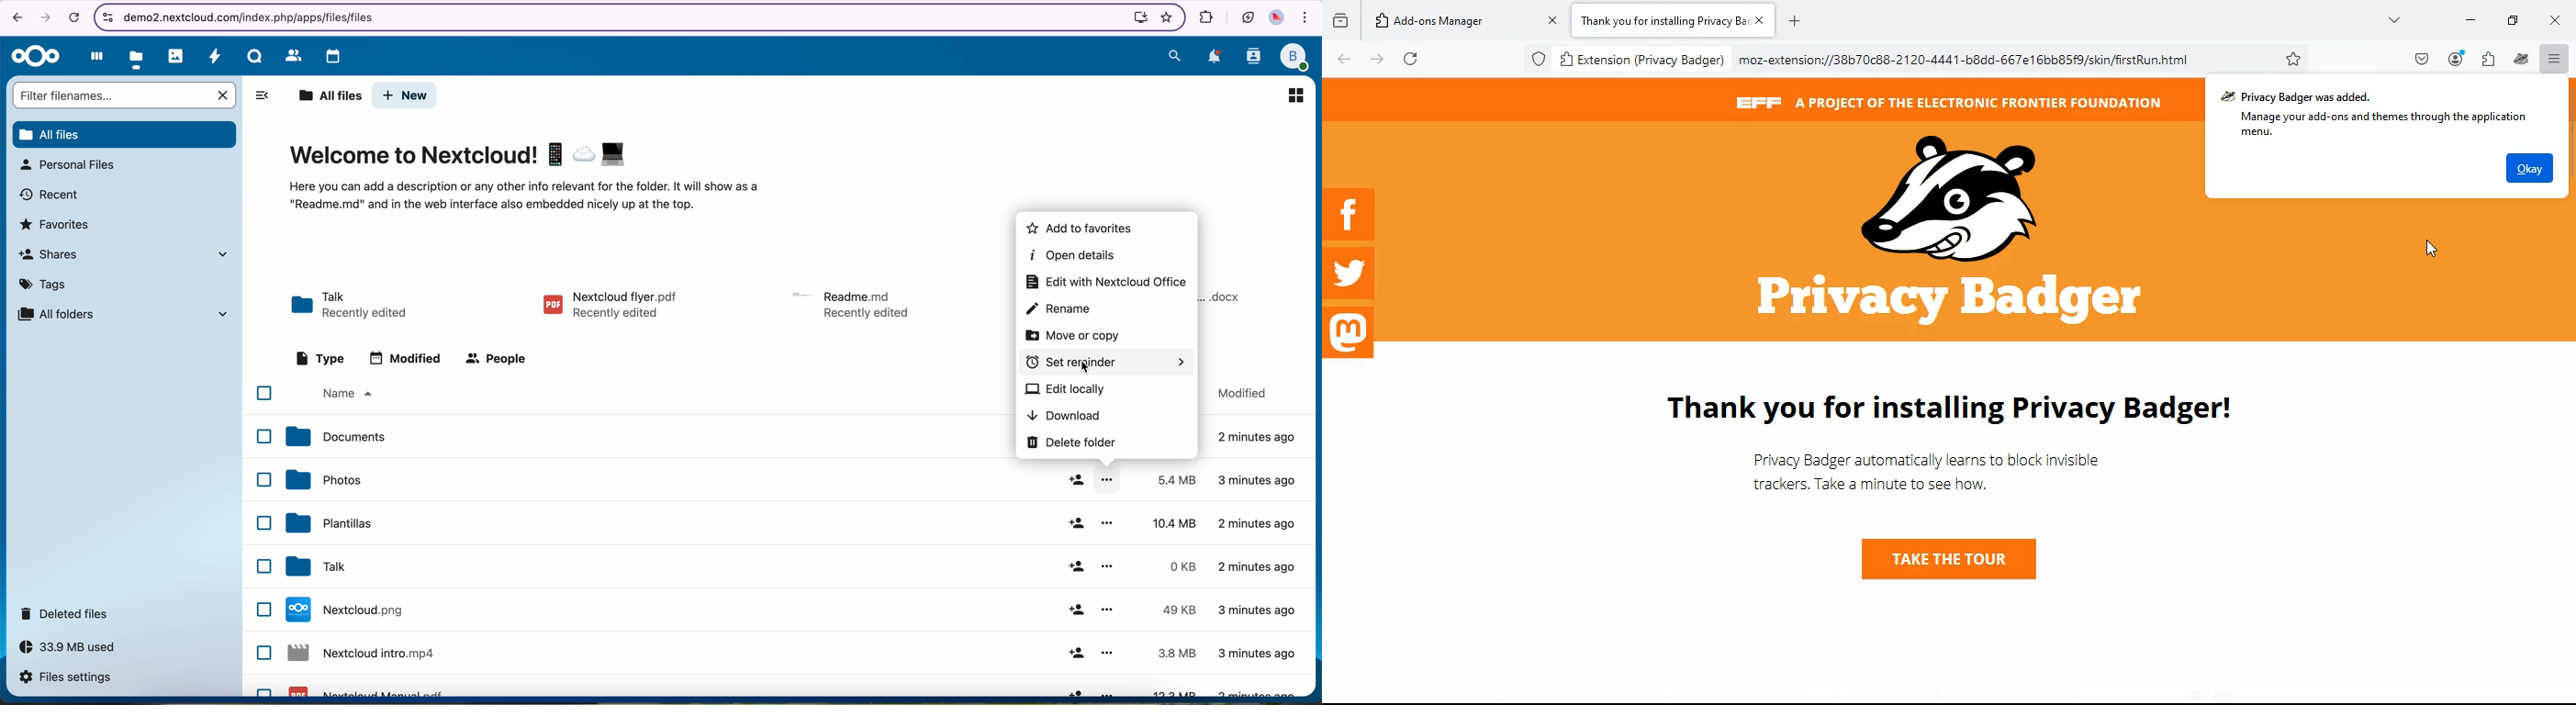  What do you see at coordinates (1076, 653) in the screenshot?
I see `share` at bounding box center [1076, 653].